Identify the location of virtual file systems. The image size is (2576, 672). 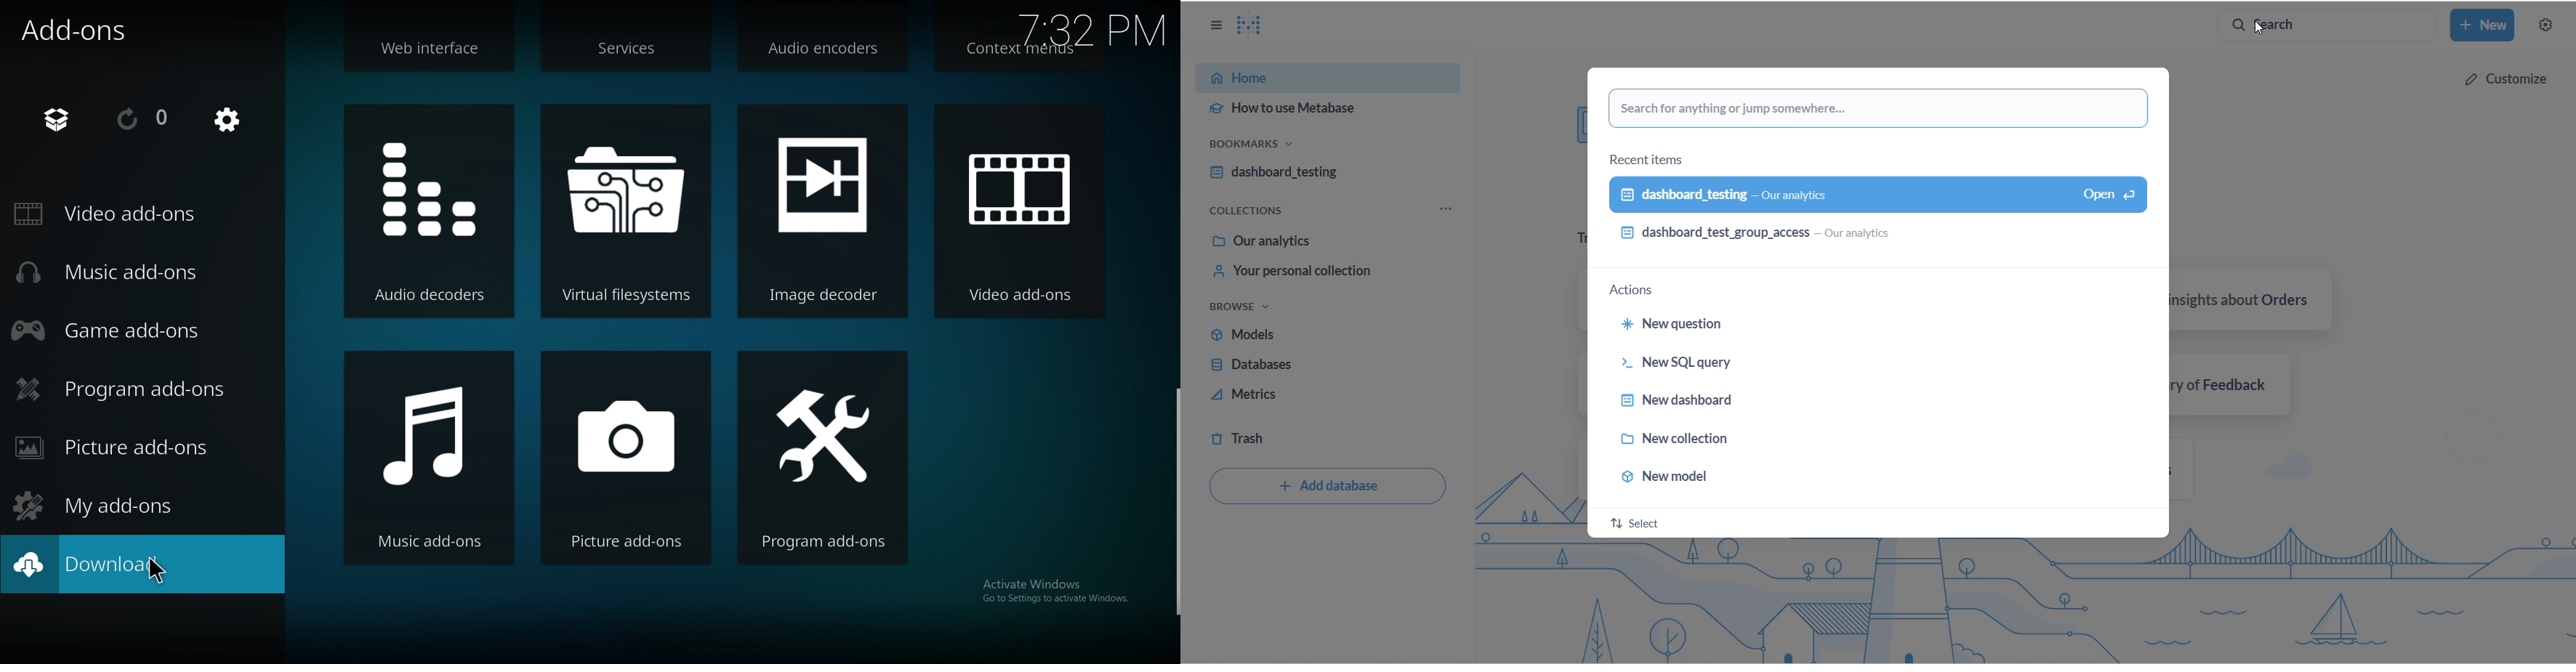
(626, 209).